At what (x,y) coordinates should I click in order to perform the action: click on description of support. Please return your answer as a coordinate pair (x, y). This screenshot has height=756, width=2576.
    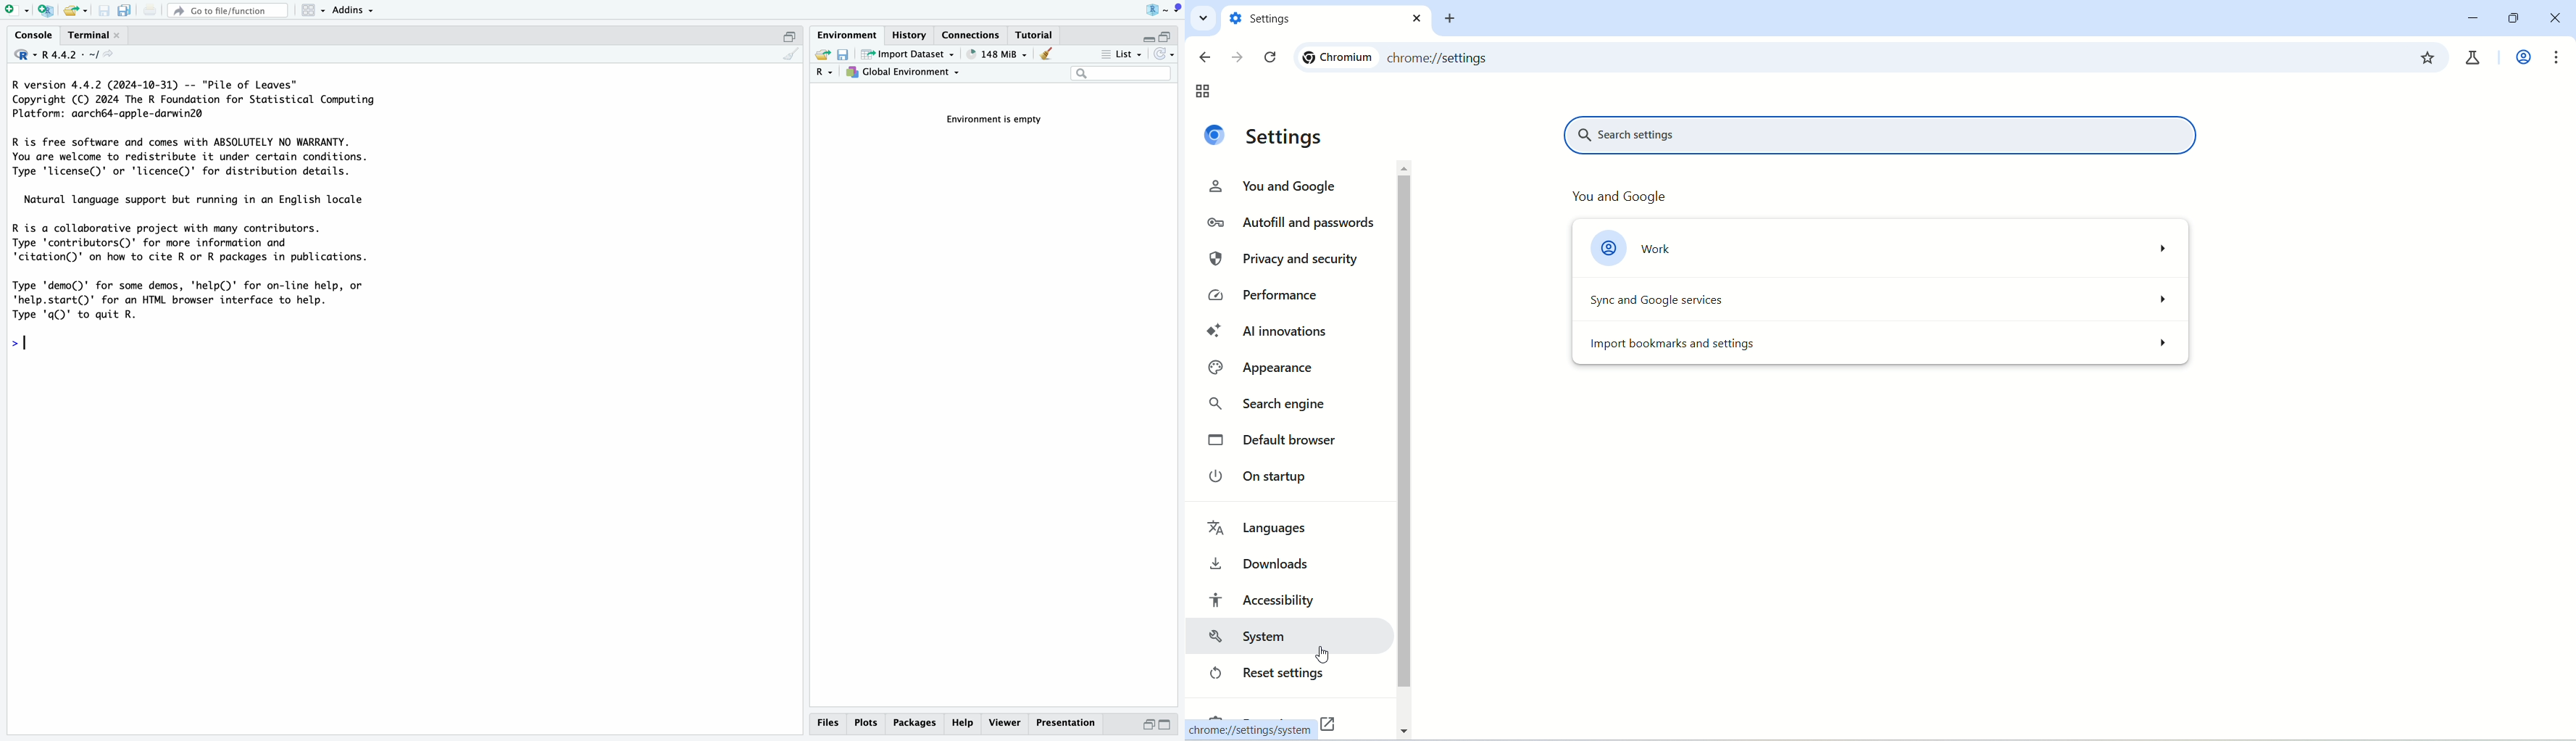
    Looking at the image, I should click on (201, 198).